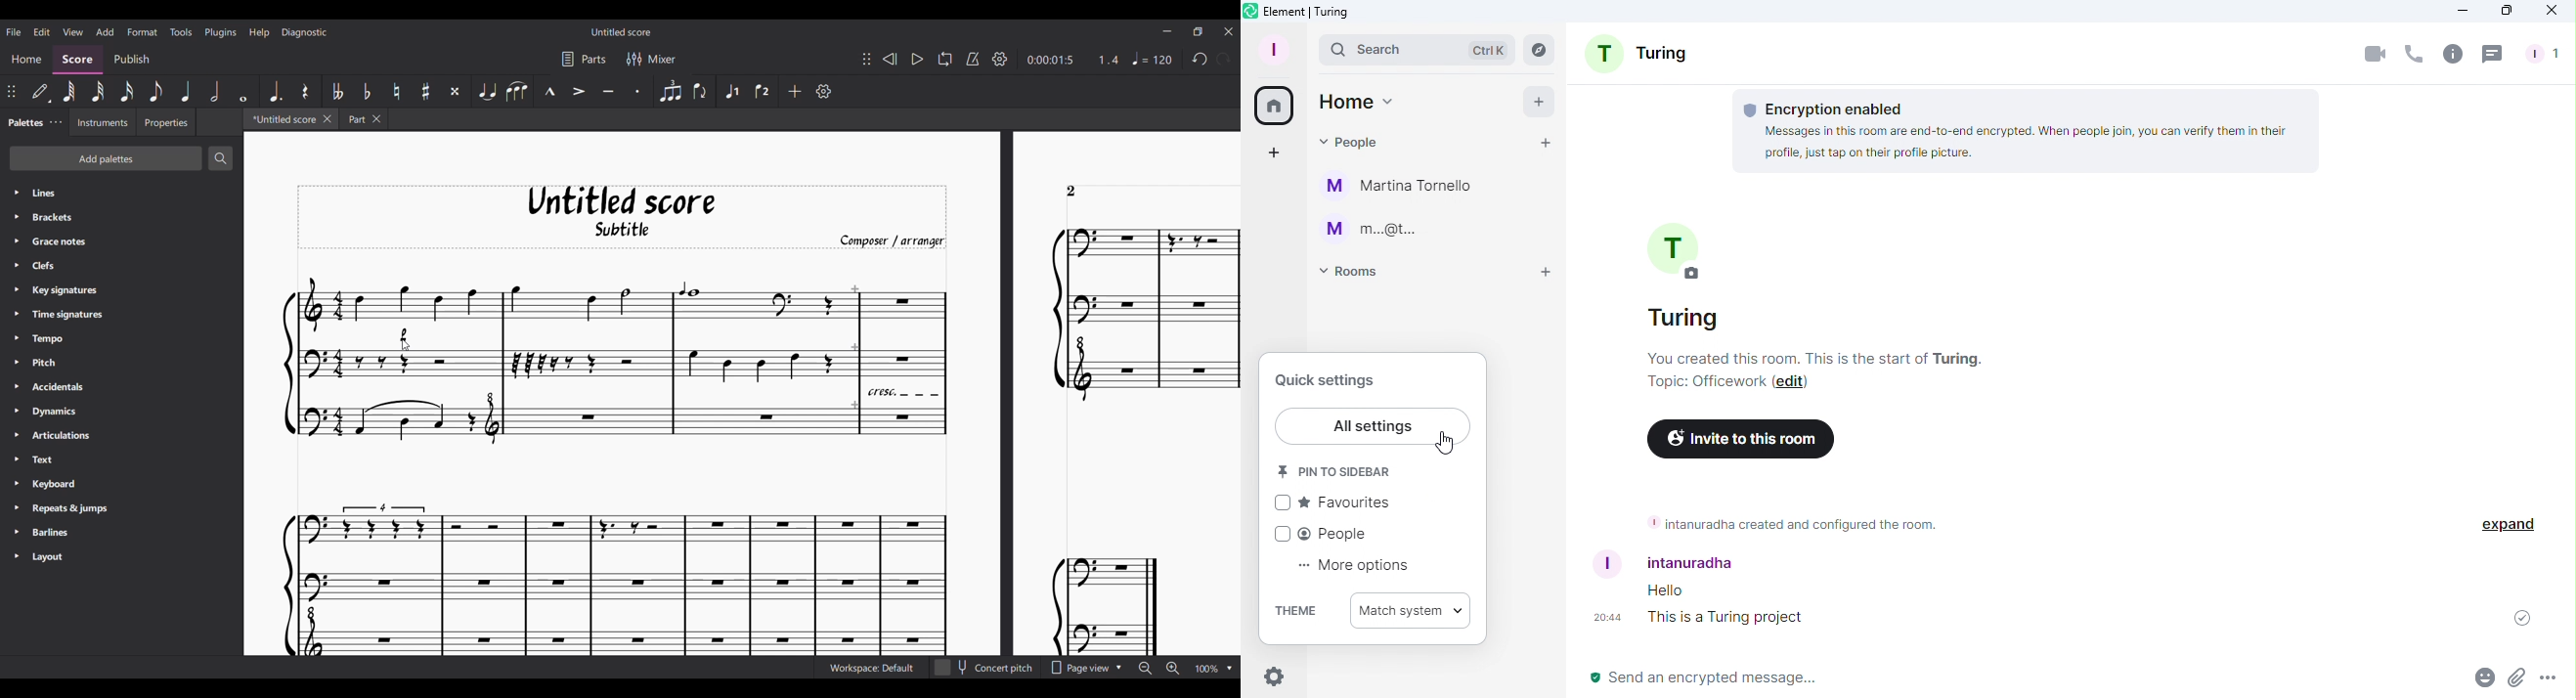 This screenshot has width=2576, height=700. Describe the element at coordinates (487, 91) in the screenshot. I see `Tie` at that location.